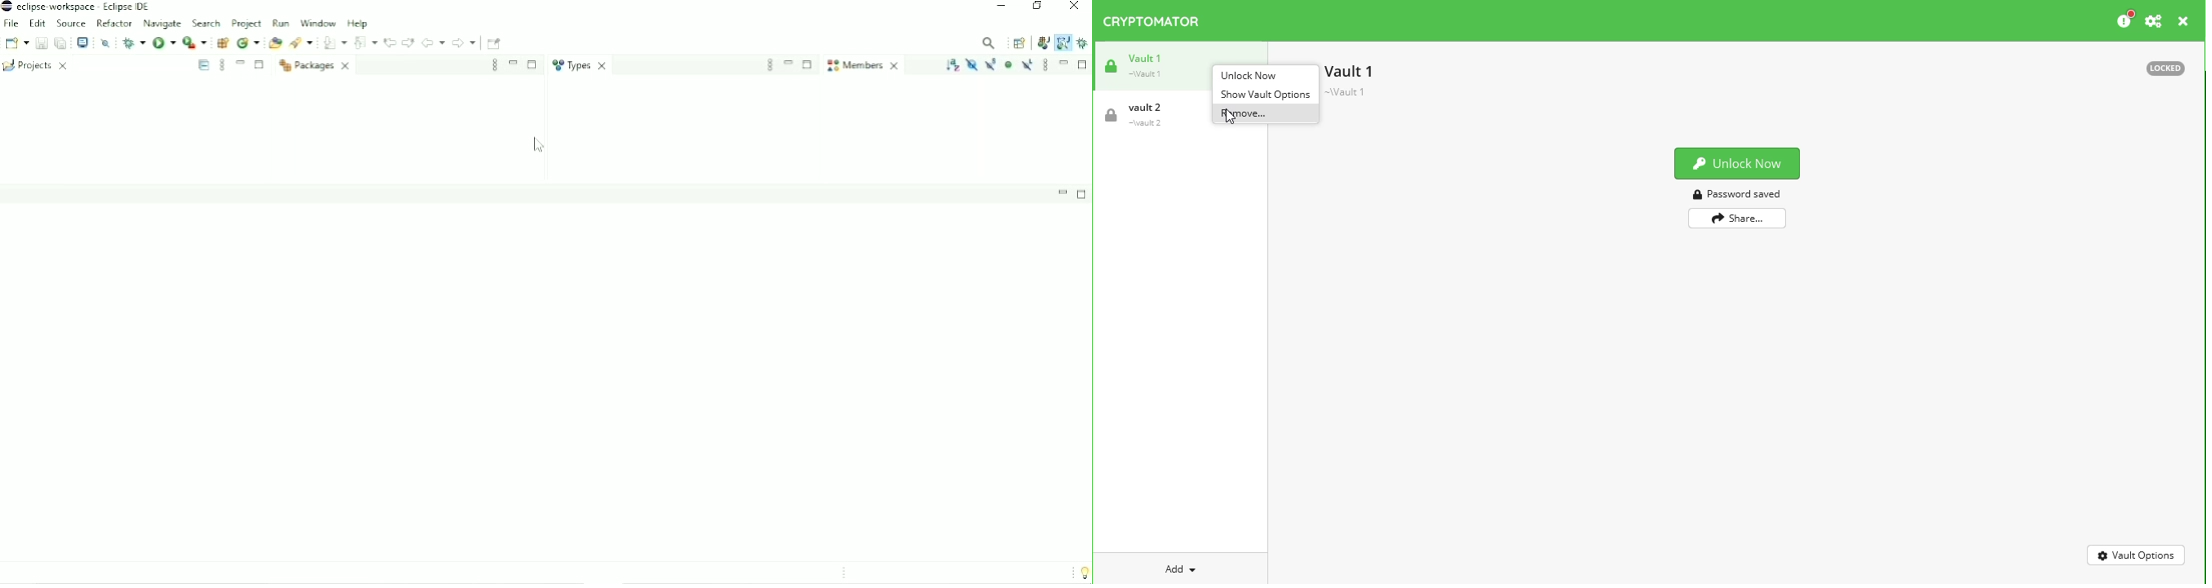  Describe the element at coordinates (1139, 115) in the screenshot. I see `vault 2` at that location.